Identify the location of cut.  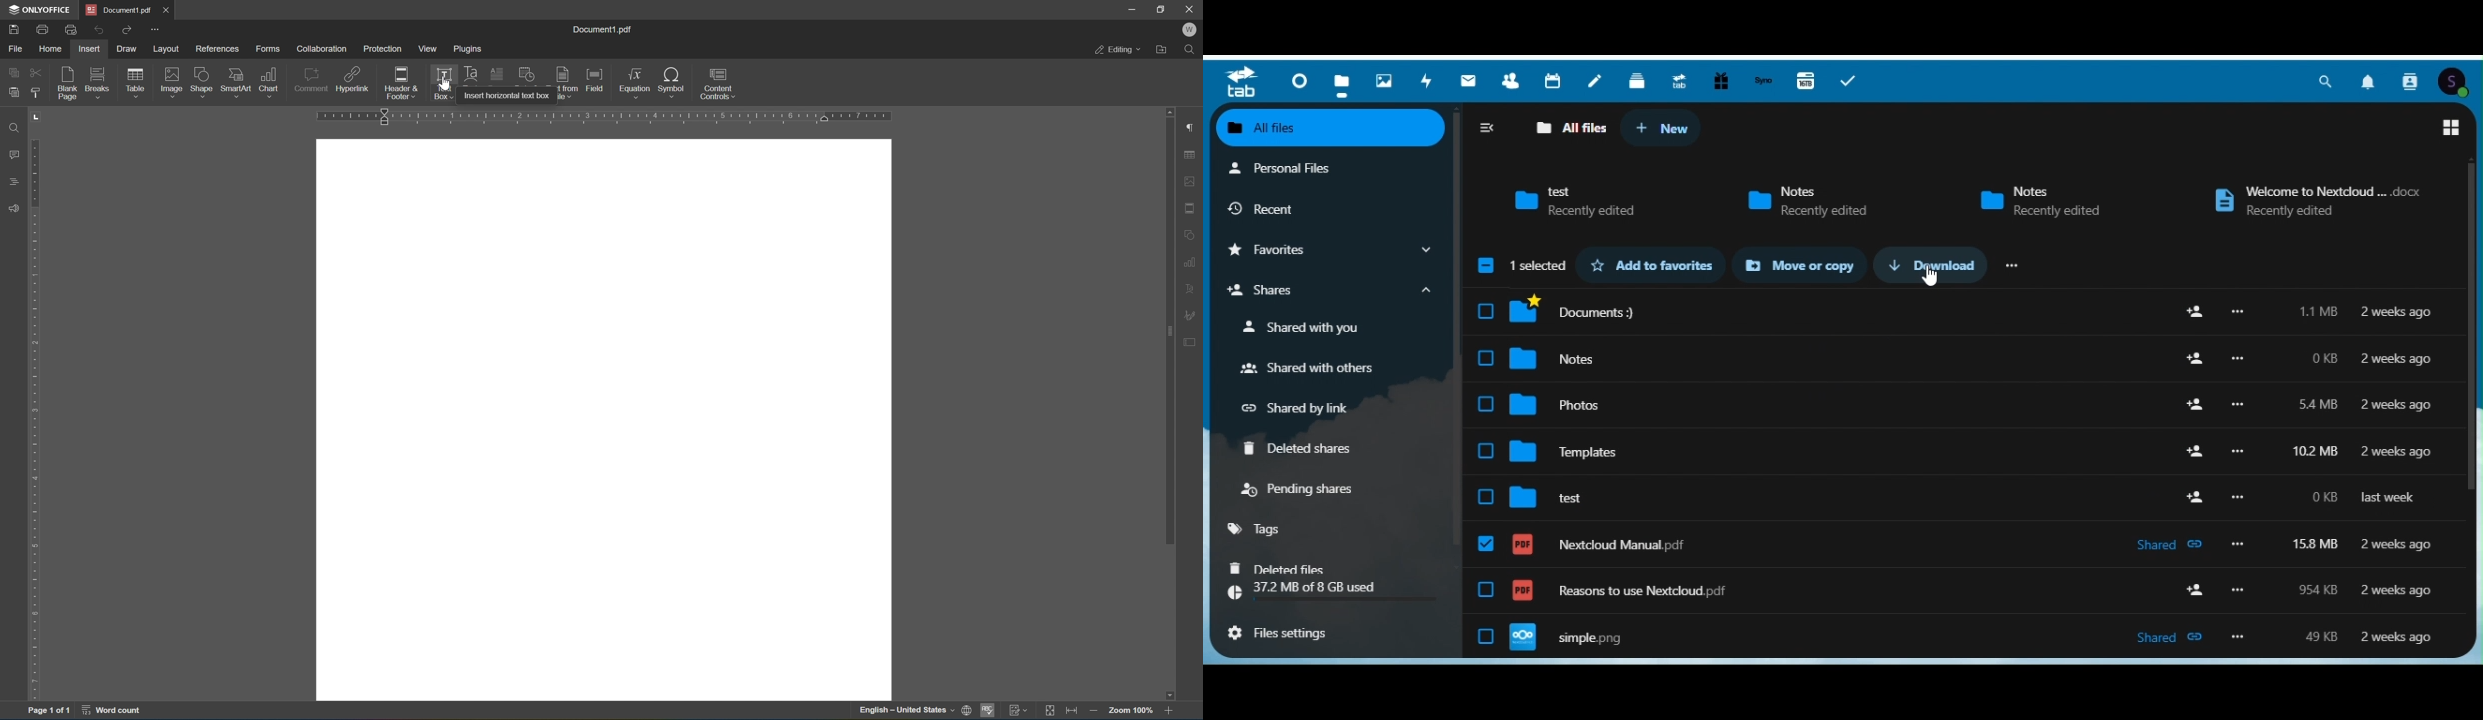
(36, 72).